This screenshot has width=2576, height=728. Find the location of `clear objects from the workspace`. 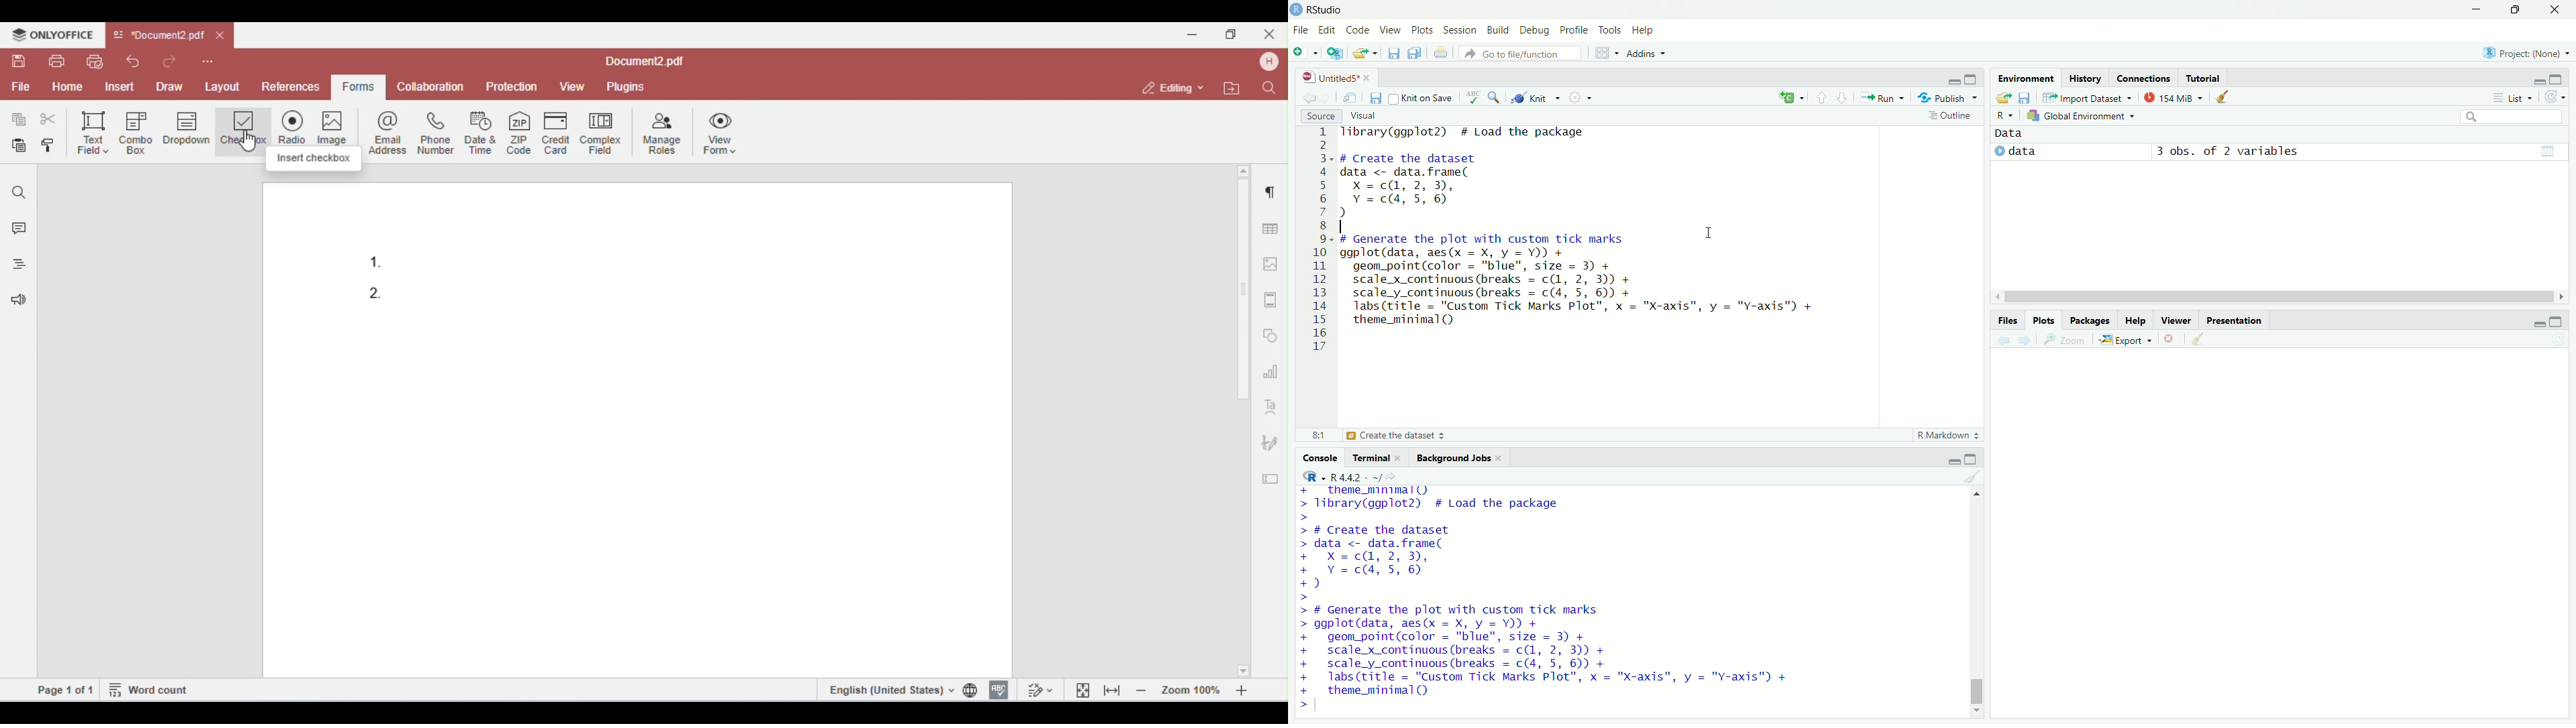

clear objects from the workspace is located at coordinates (2229, 99).